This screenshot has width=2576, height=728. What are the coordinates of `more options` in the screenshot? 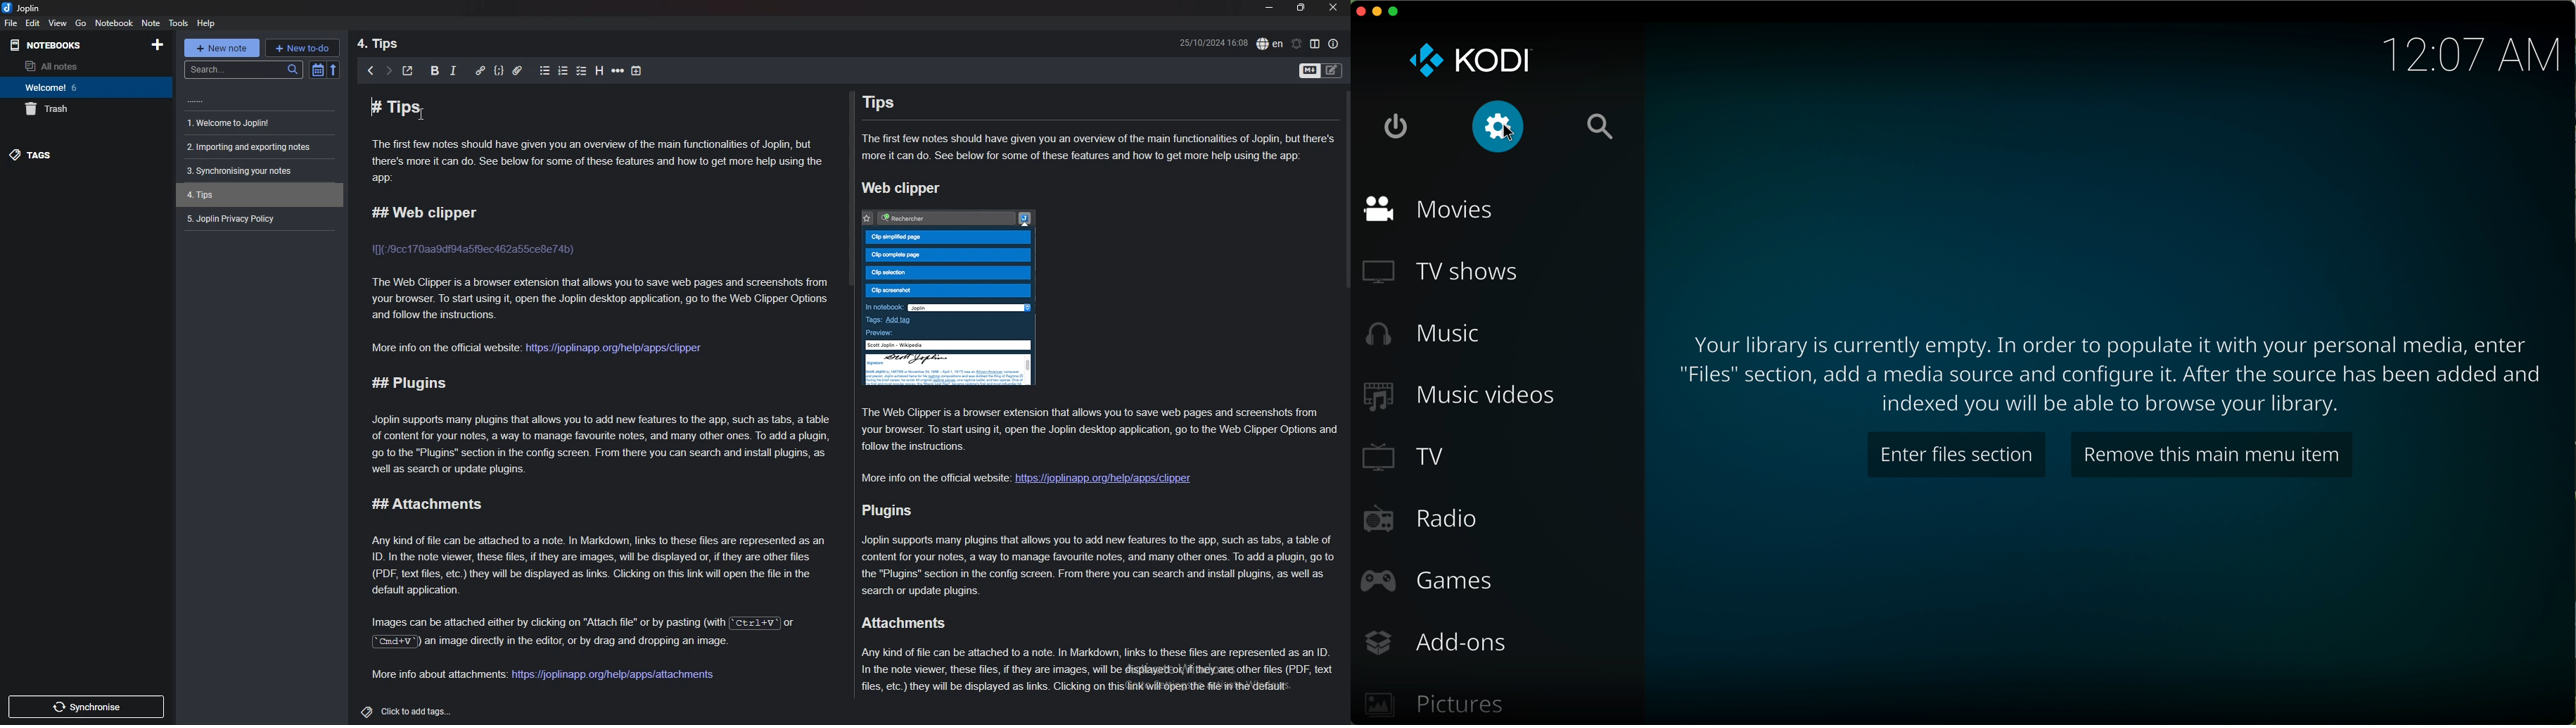 It's located at (618, 70).